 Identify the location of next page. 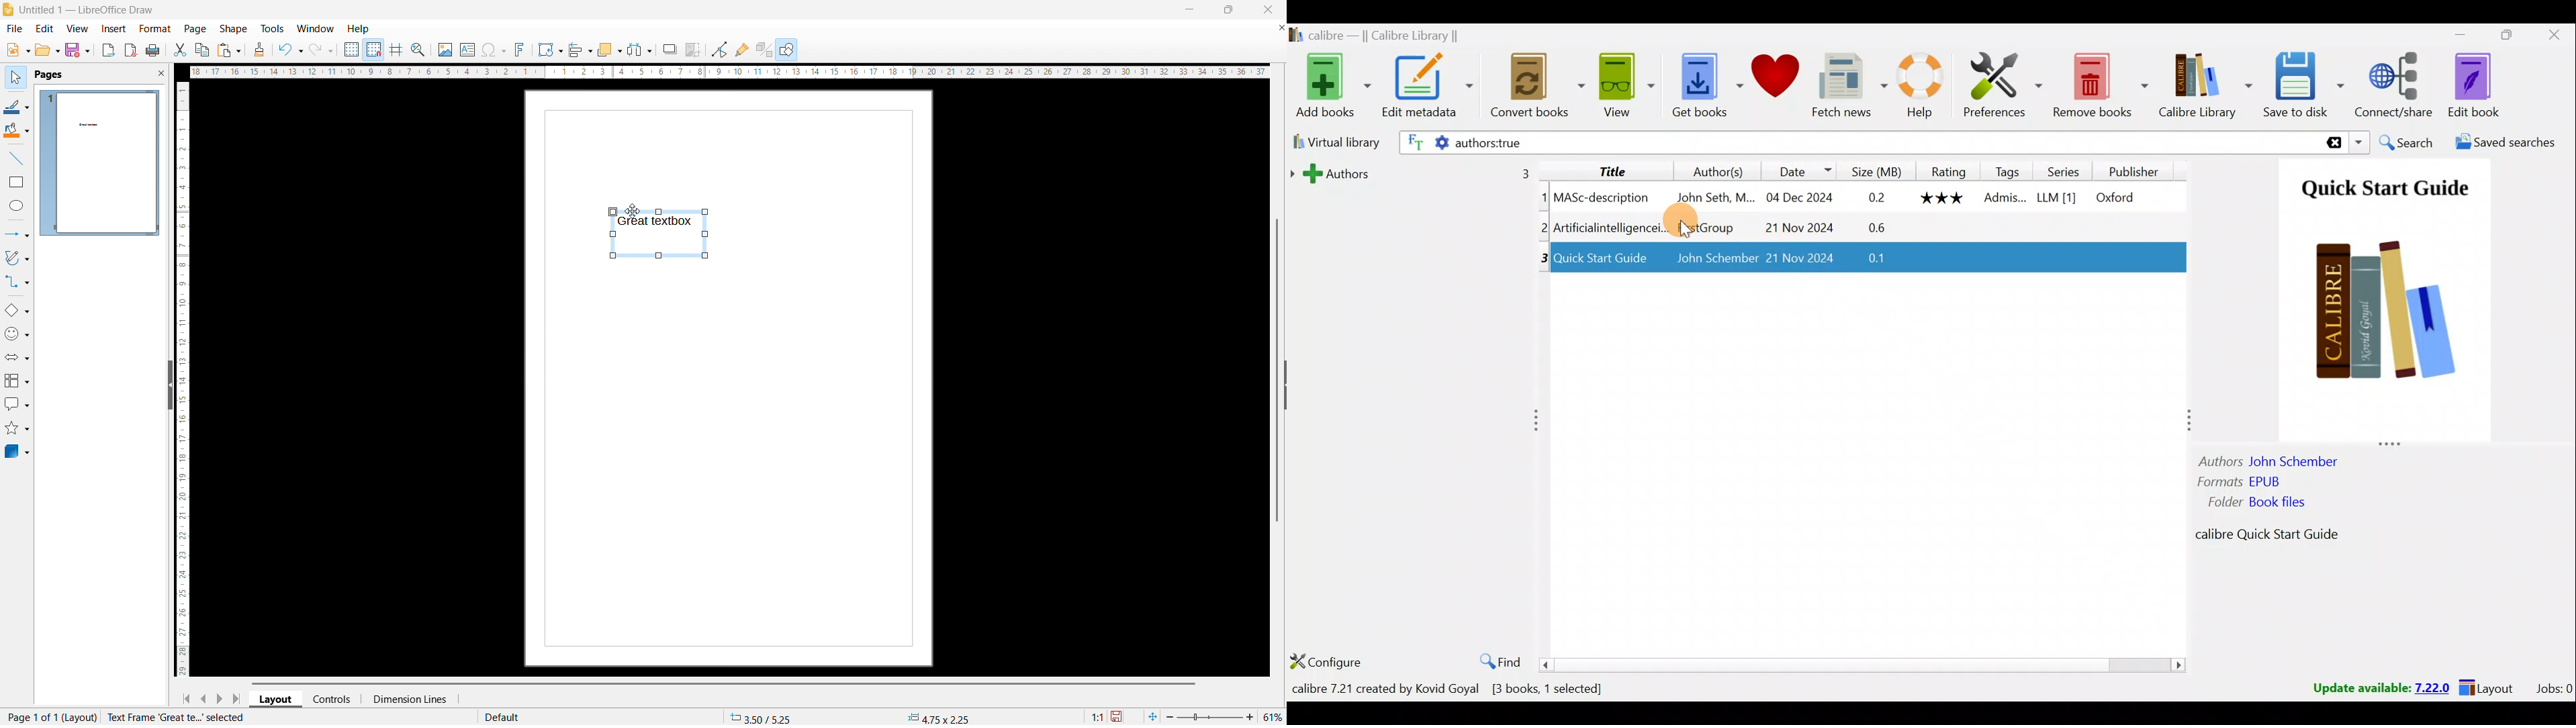
(220, 698).